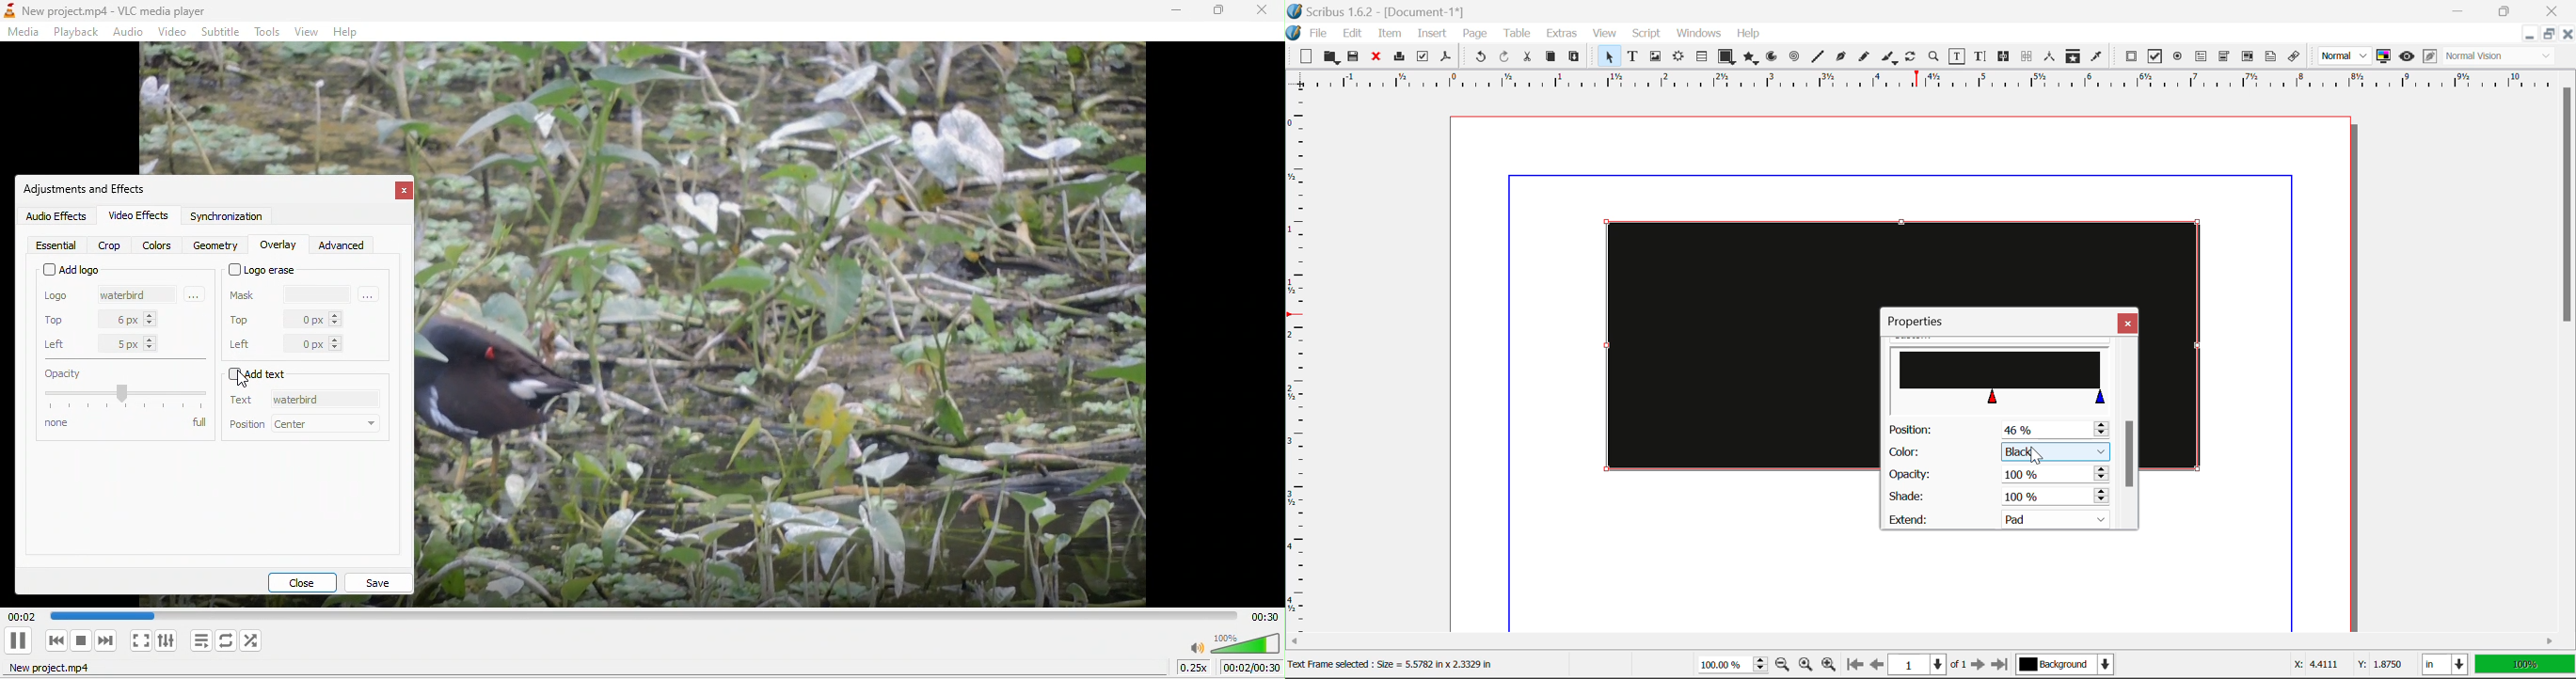 Image resolution: width=2576 pixels, height=700 pixels. Describe the element at coordinates (1168, 11) in the screenshot. I see `minimize` at that location.